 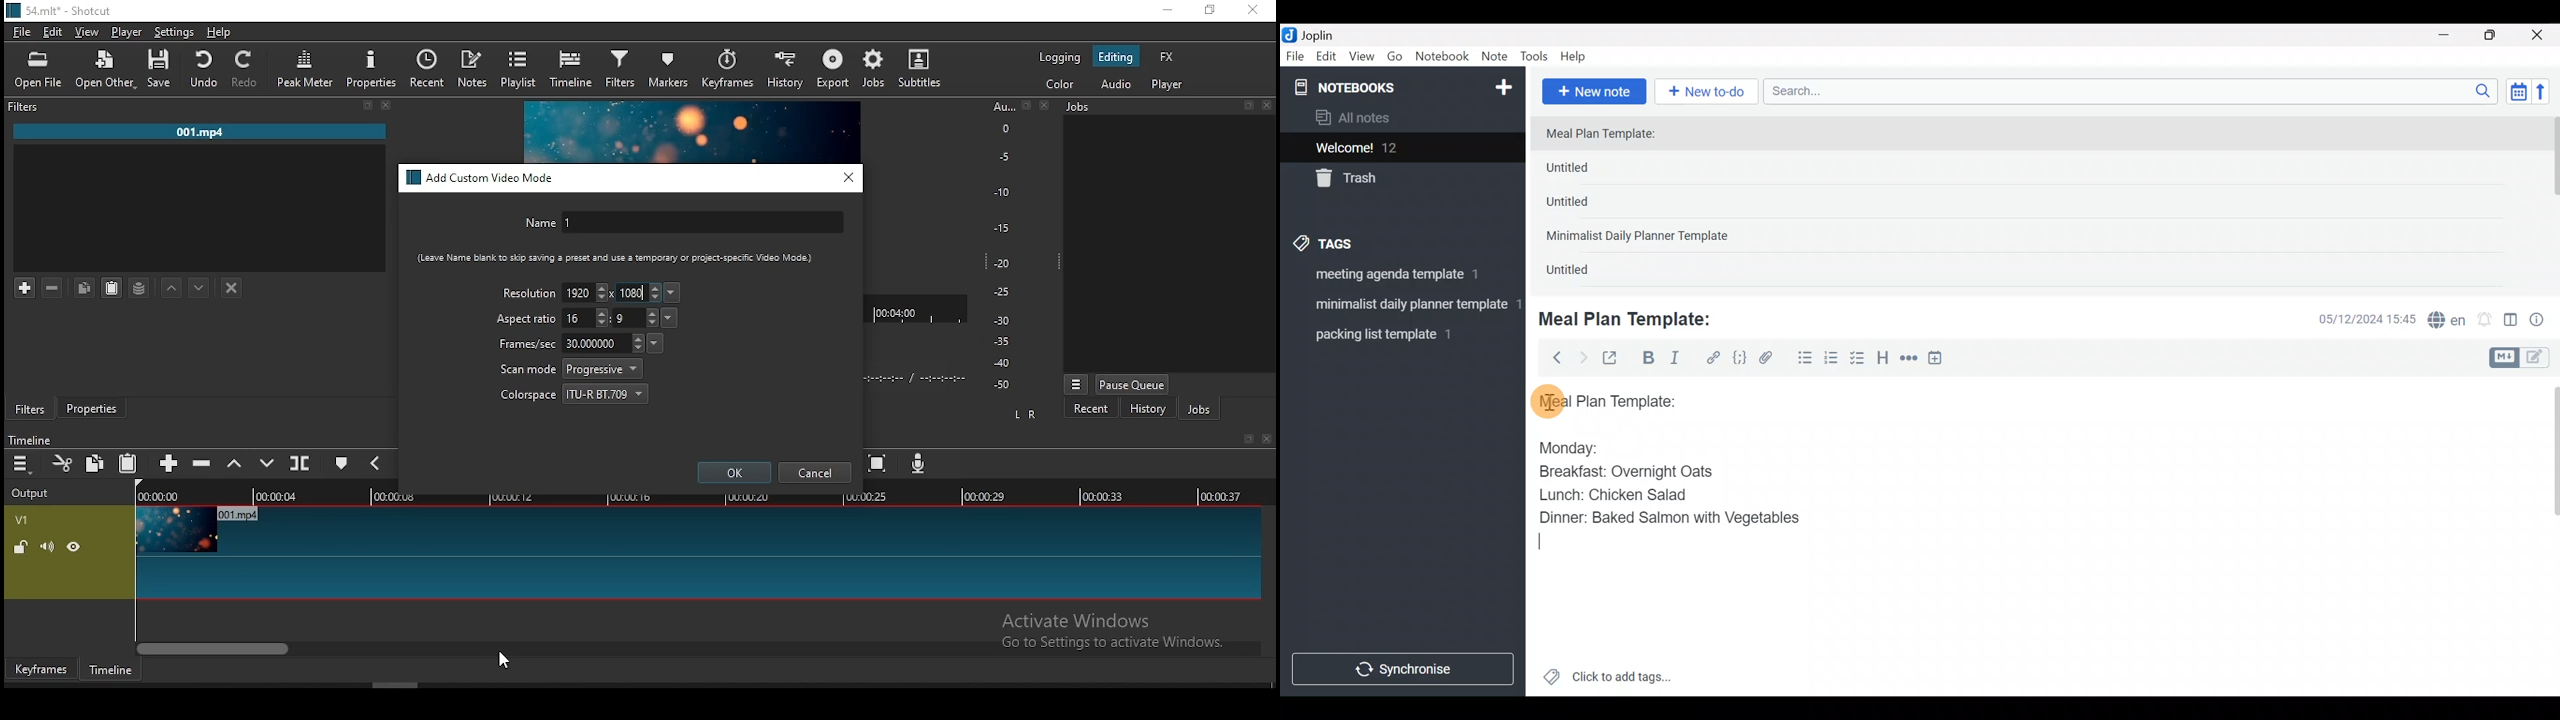 I want to click on remove selected filters, so click(x=53, y=288).